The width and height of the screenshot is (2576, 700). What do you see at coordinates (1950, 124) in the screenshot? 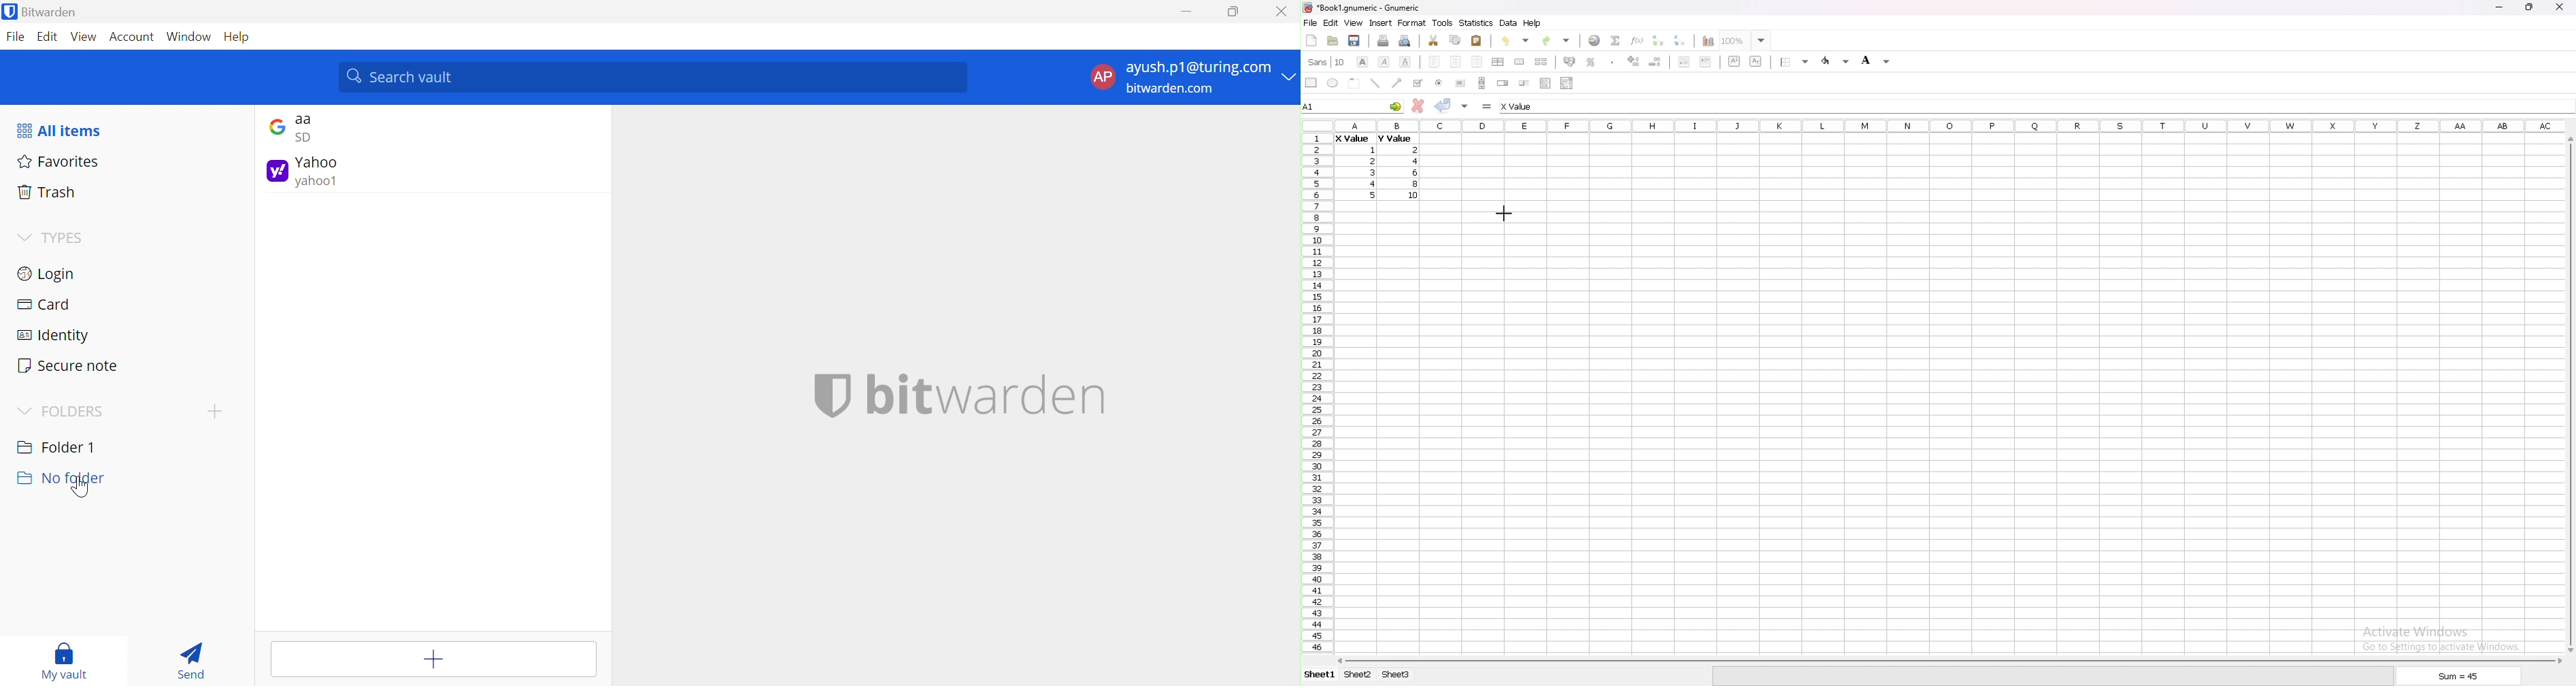
I see `columns` at bounding box center [1950, 124].